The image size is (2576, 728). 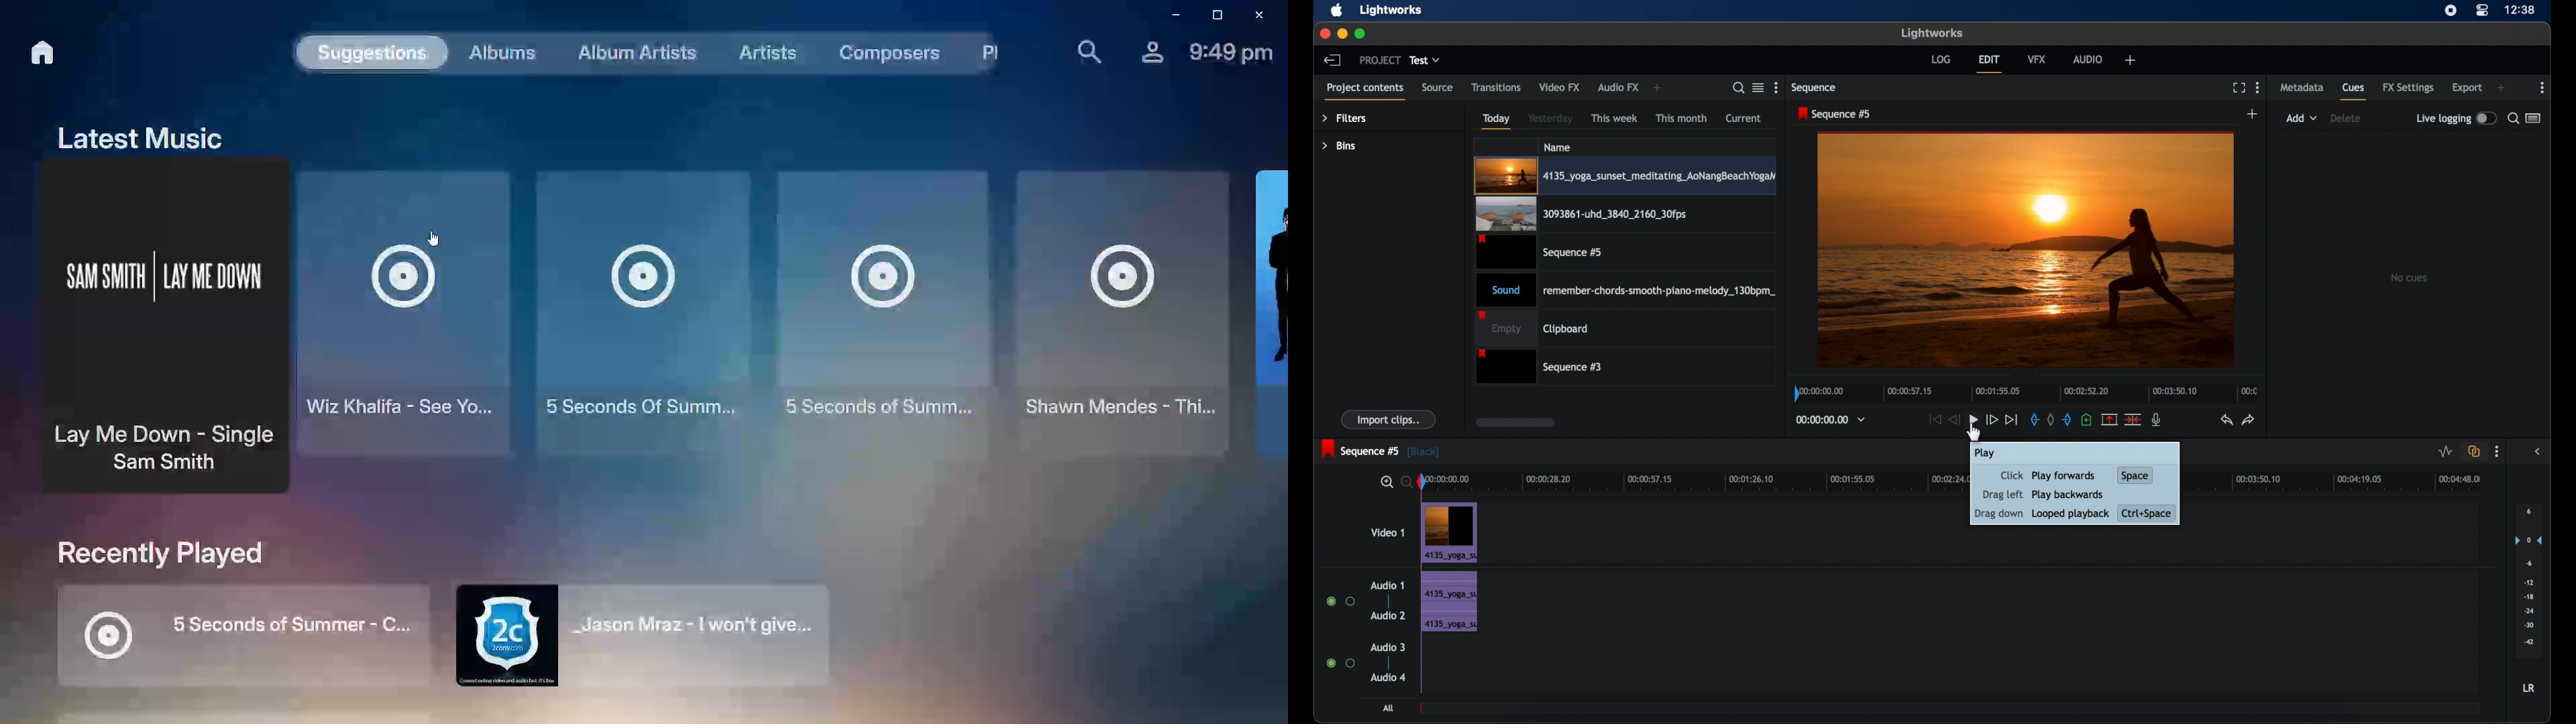 What do you see at coordinates (2355, 91) in the screenshot?
I see `cues` at bounding box center [2355, 91].